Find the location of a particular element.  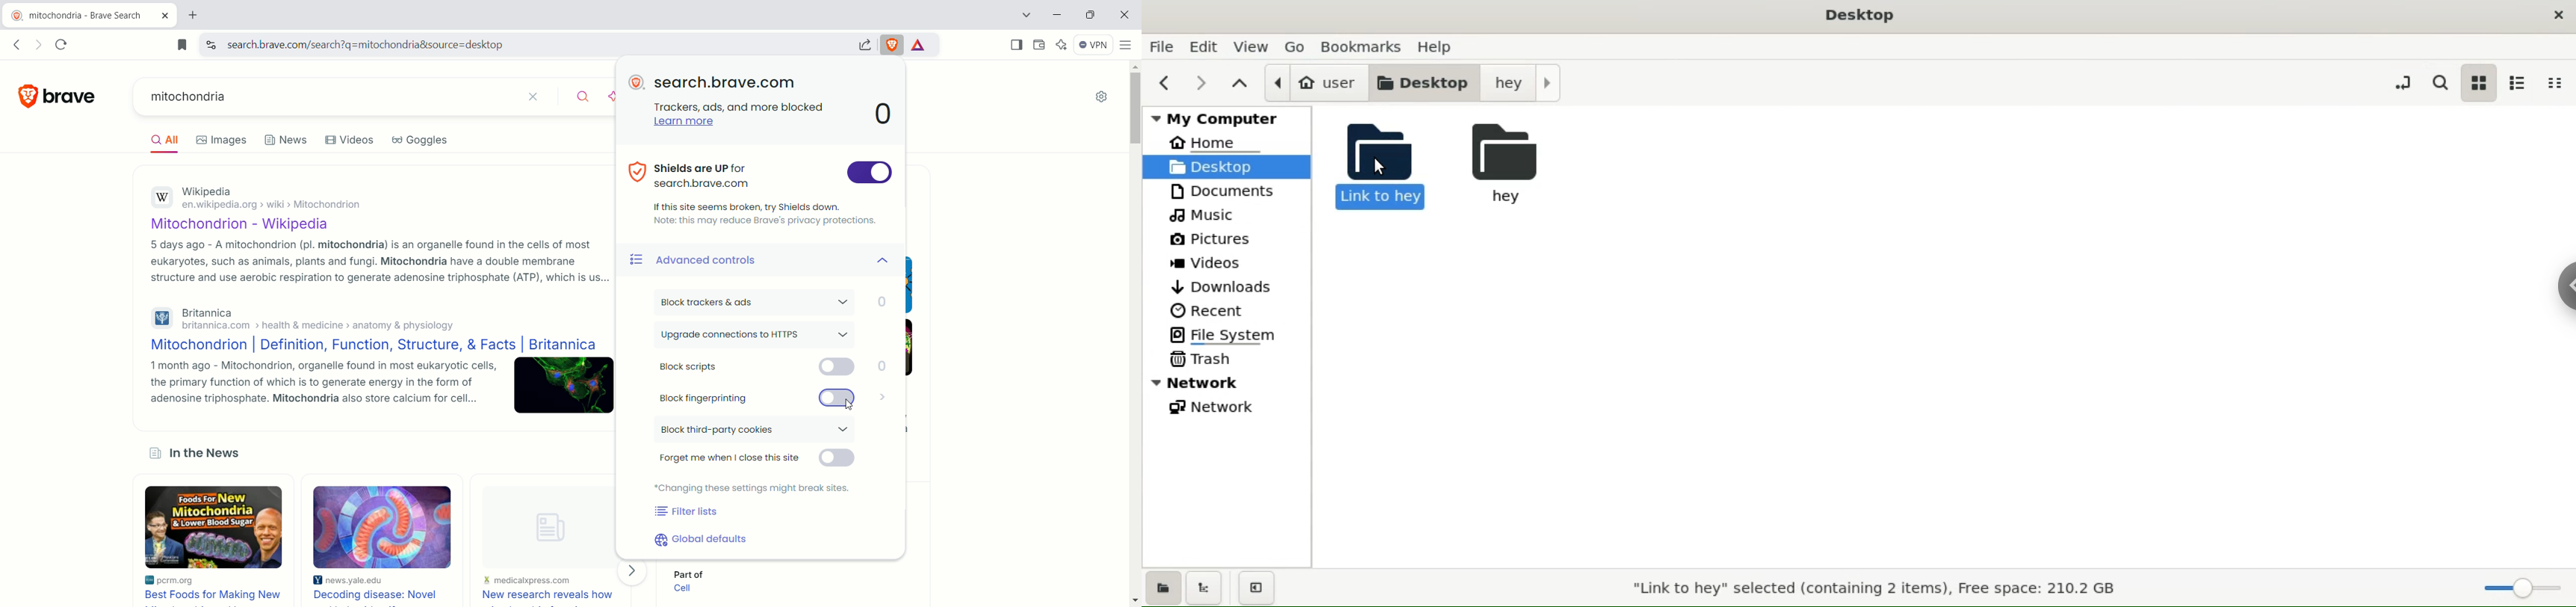

desktop is located at coordinates (1424, 82).